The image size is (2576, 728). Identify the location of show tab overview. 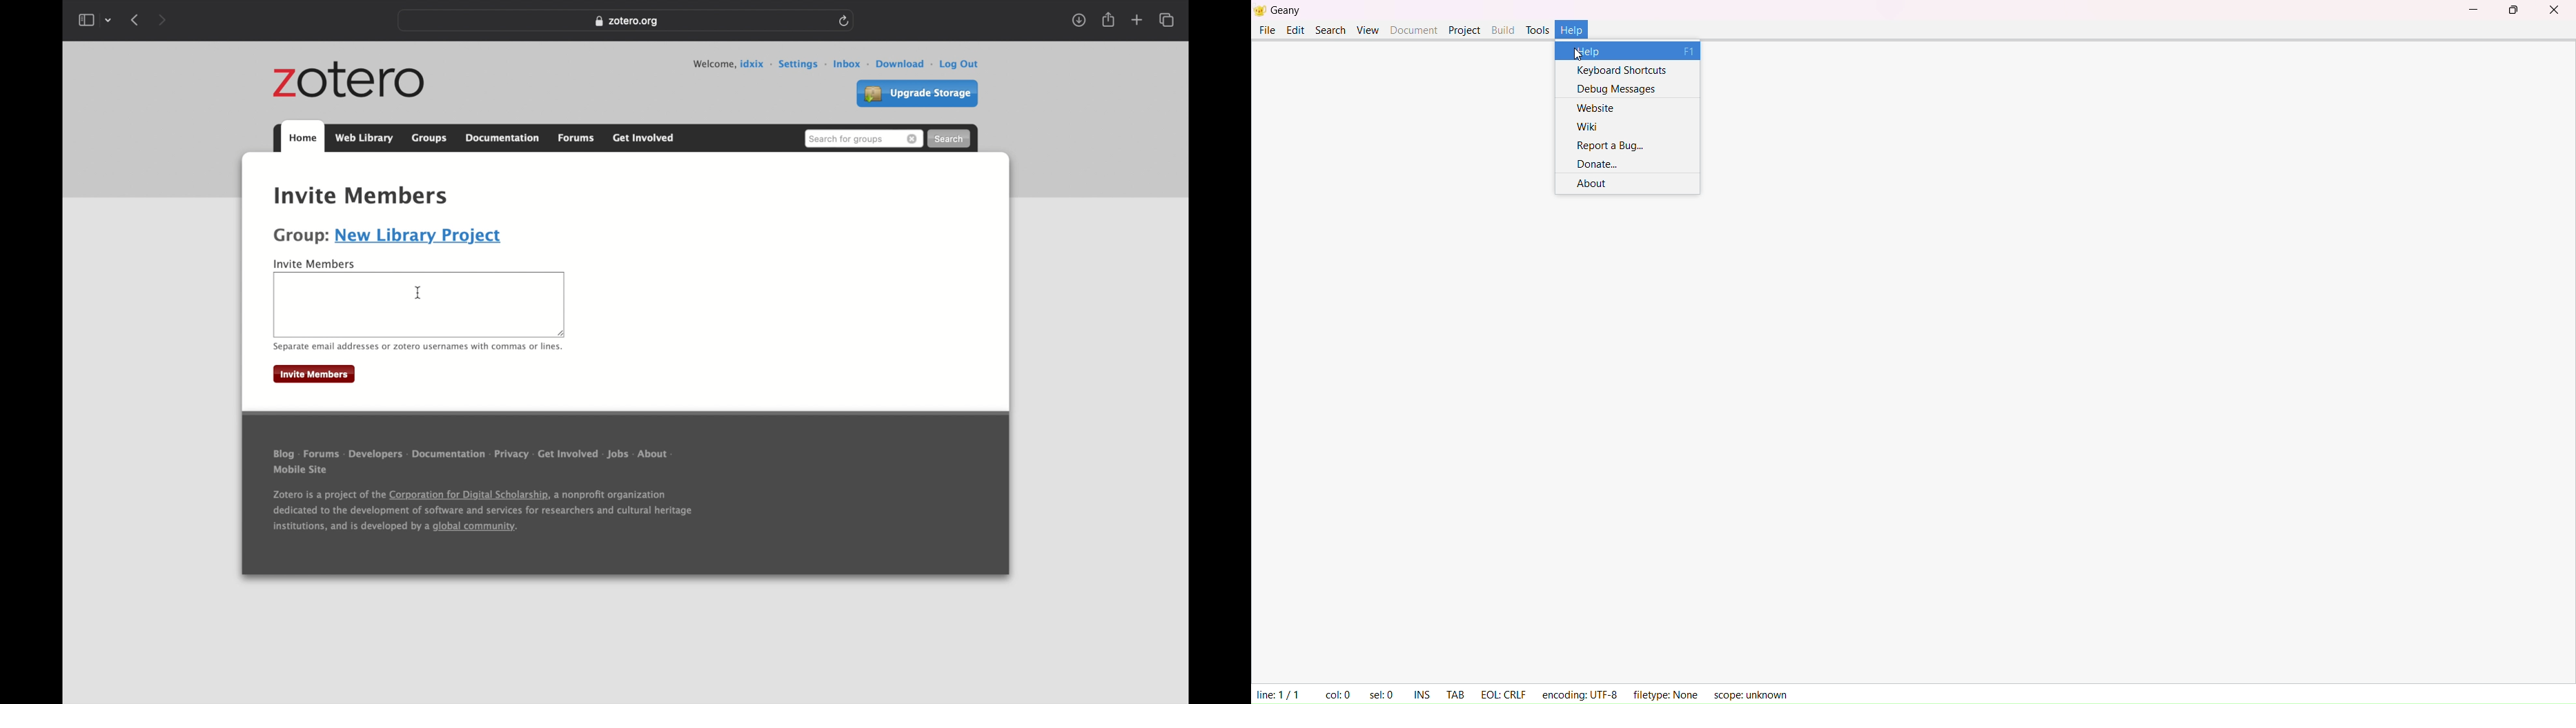
(1166, 20).